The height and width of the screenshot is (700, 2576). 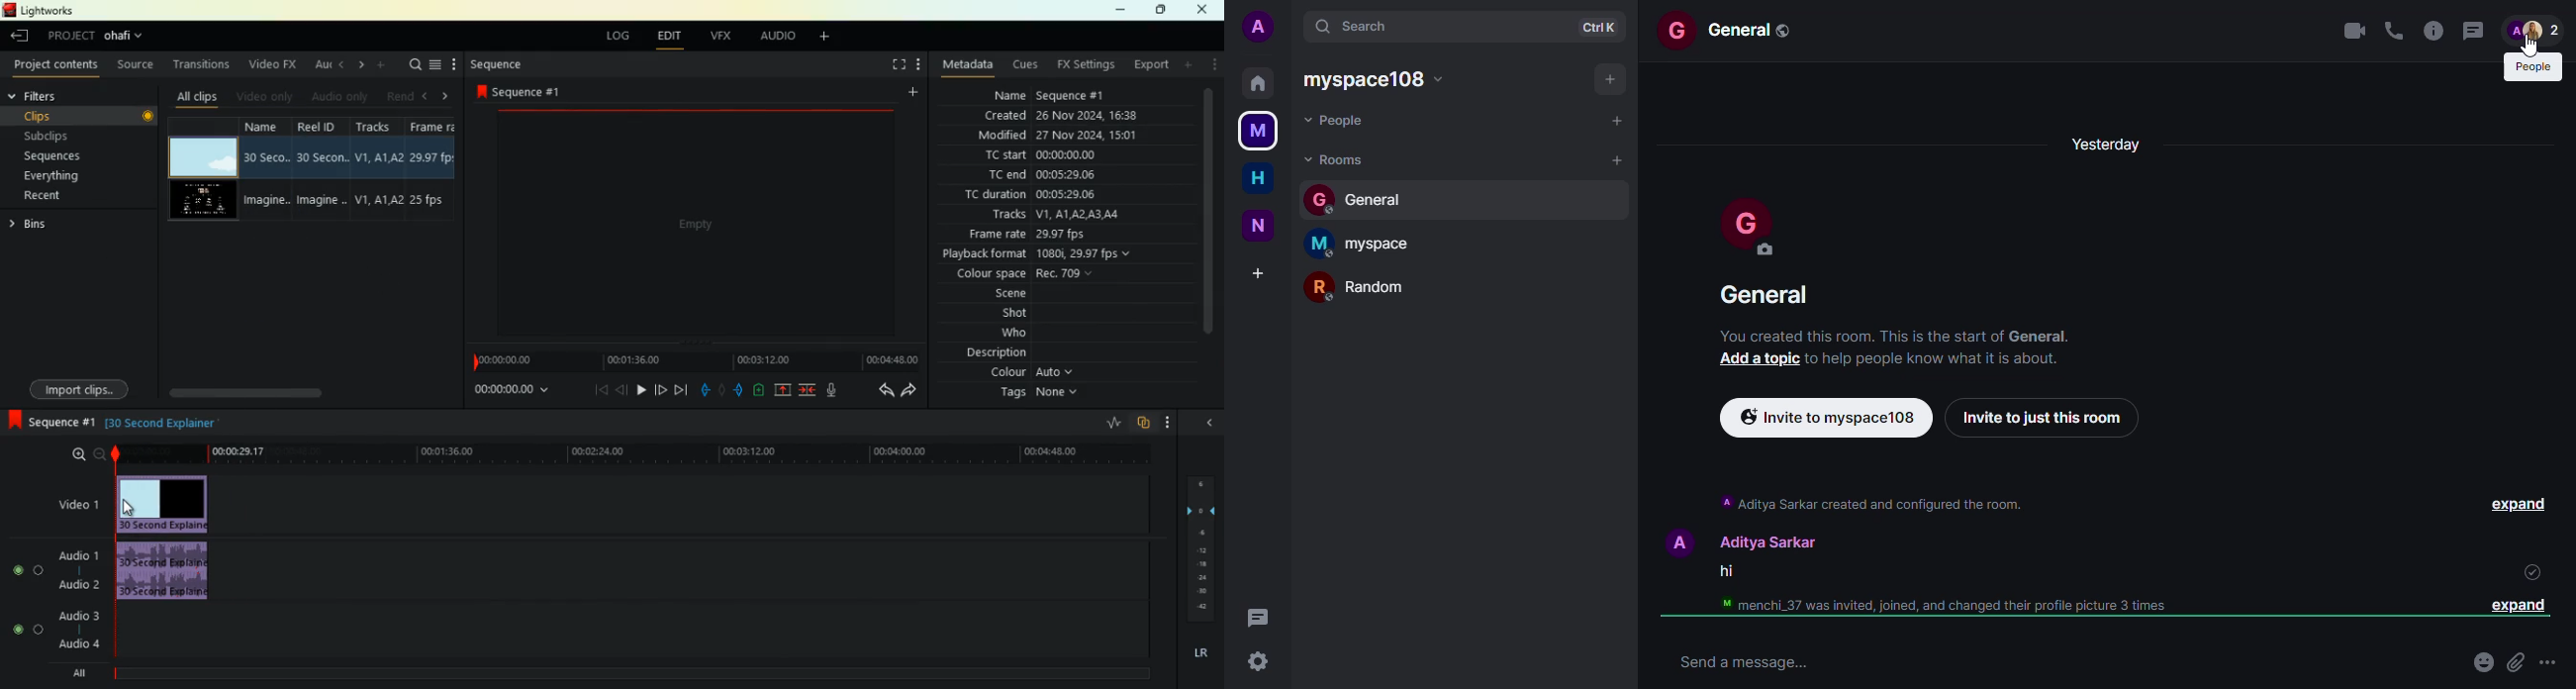 I want to click on source, so click(x=138, y=64).